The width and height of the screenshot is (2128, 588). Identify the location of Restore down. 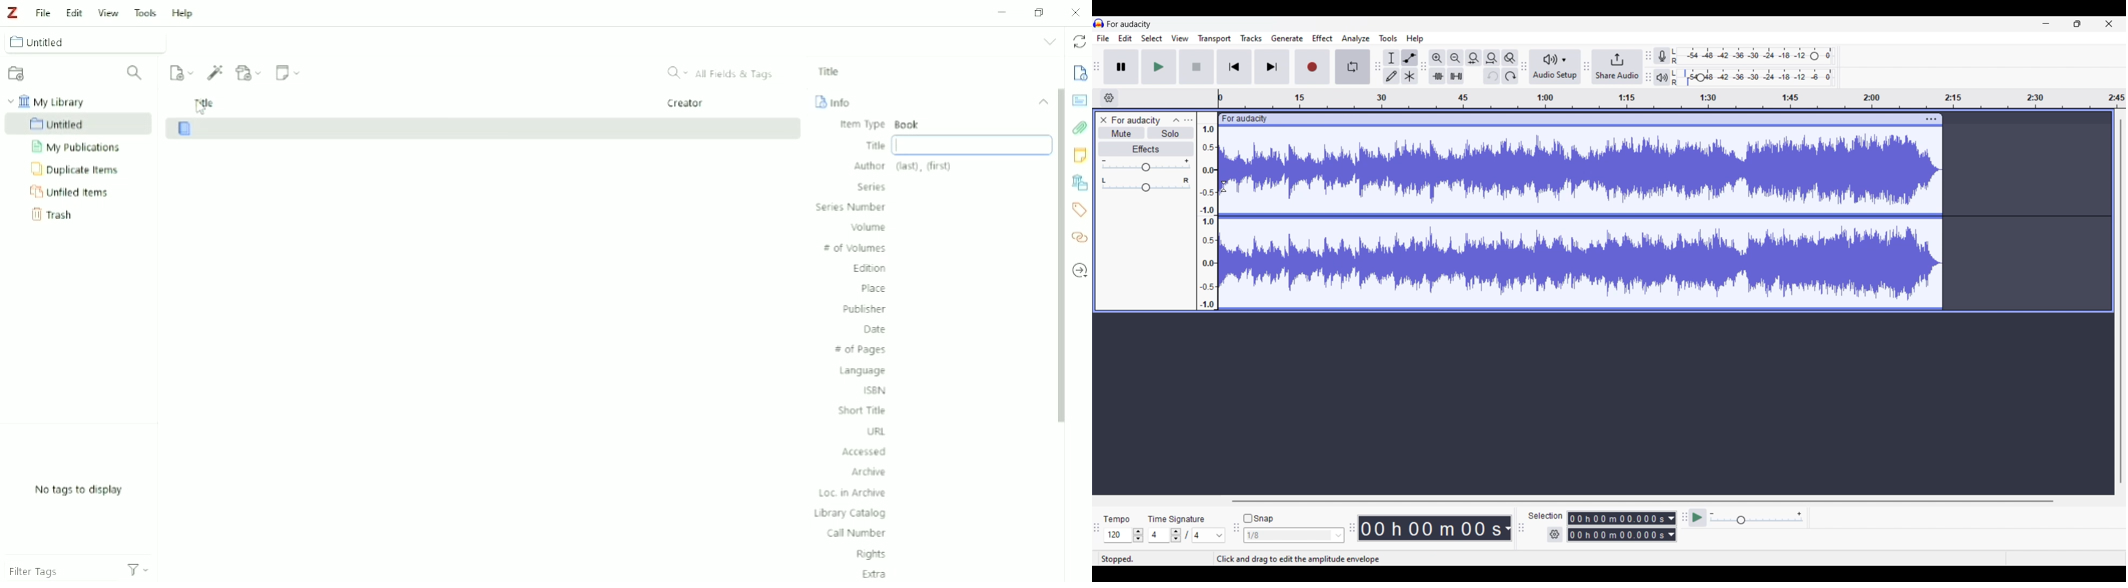
(1041, 11).